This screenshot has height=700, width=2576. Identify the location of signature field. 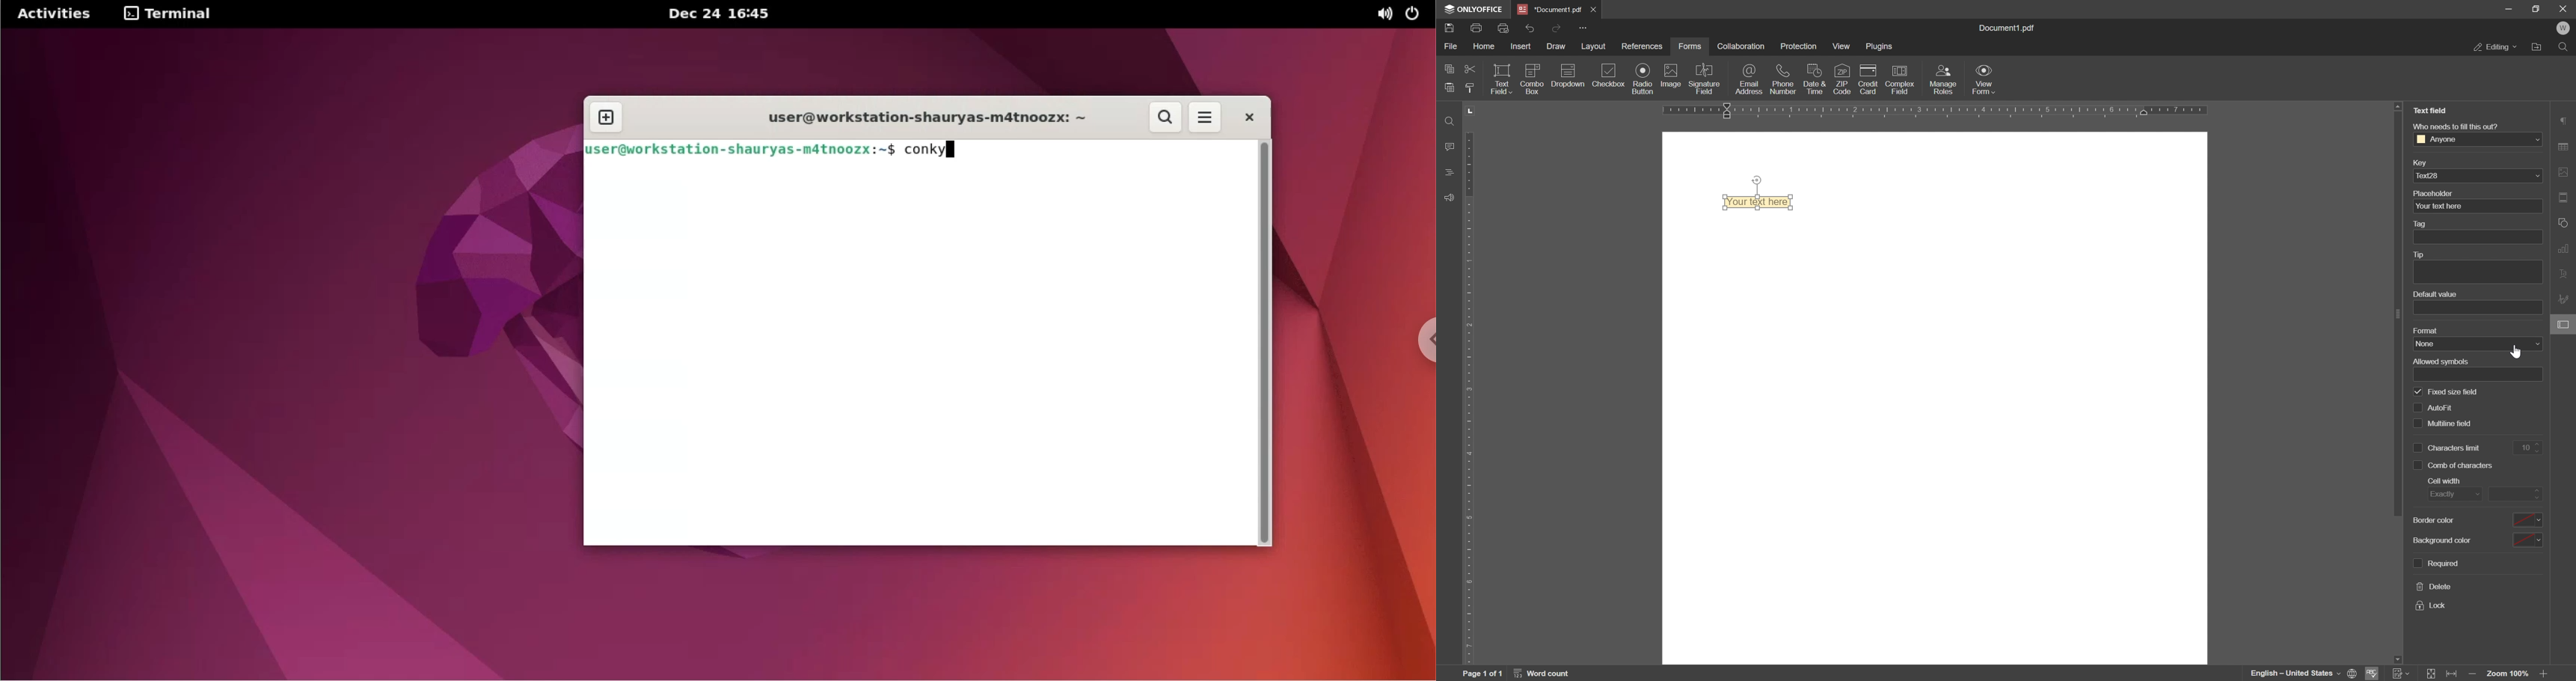
(1707, 78).